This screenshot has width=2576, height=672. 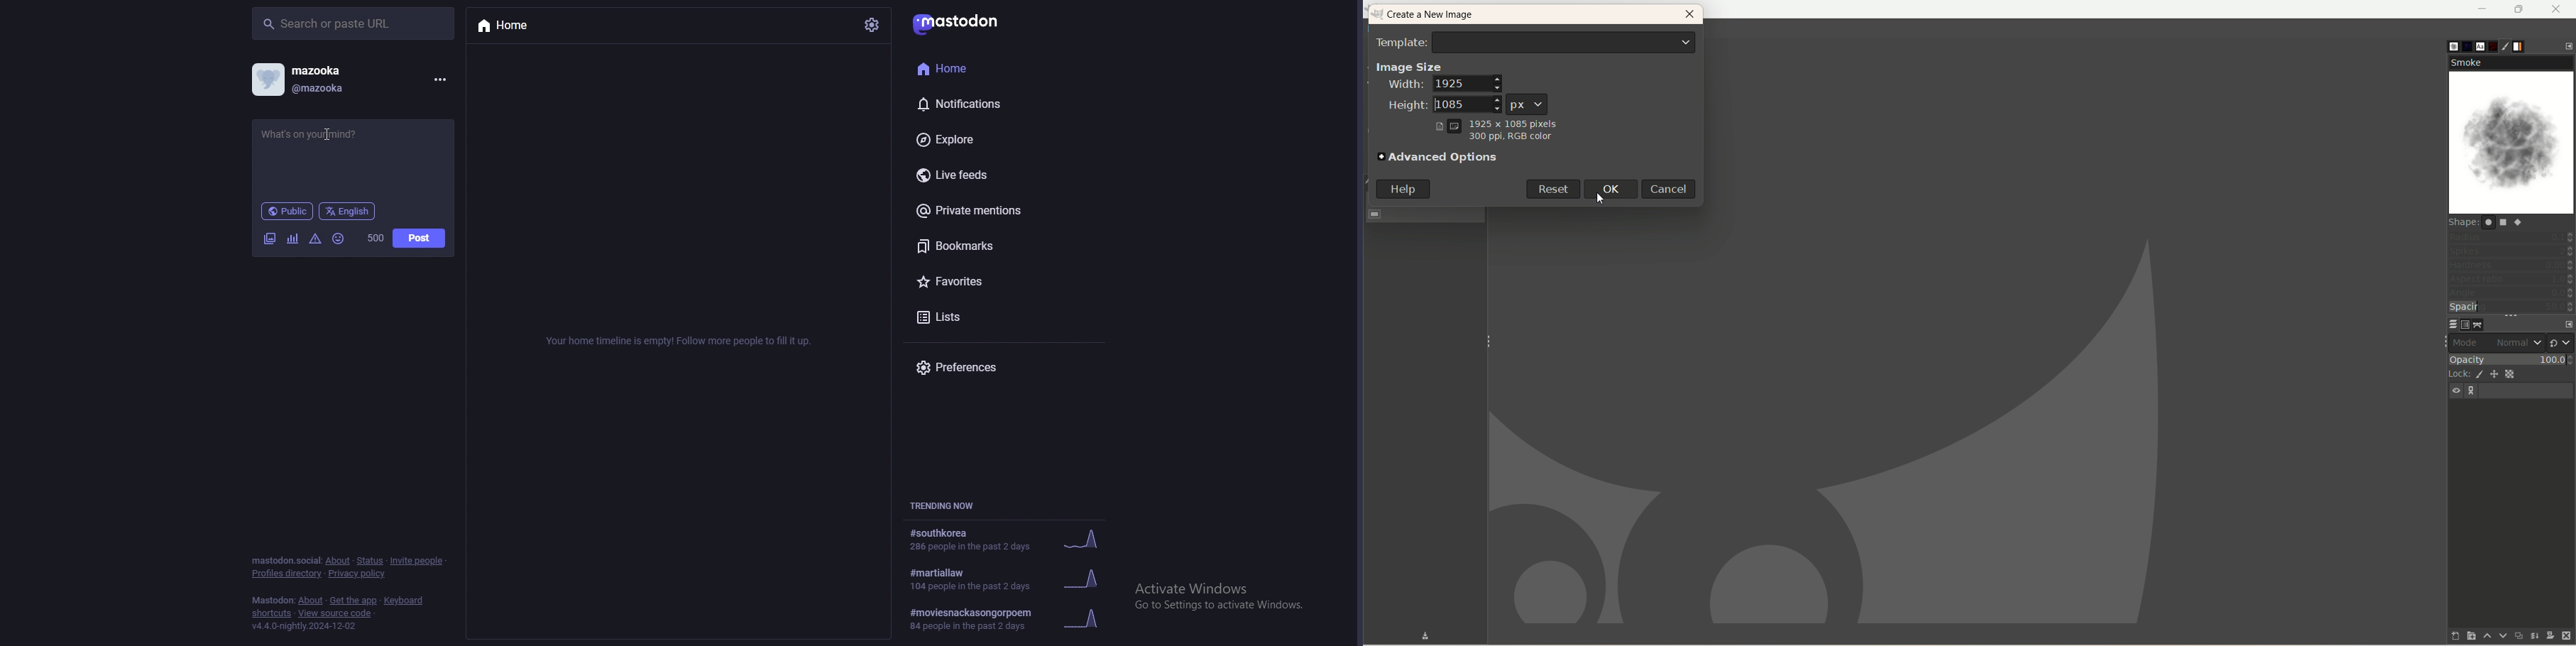 What do you see at coordinates (1552, 188) in the screenshot?
I see `reset` at bounding box center [1552, 188].